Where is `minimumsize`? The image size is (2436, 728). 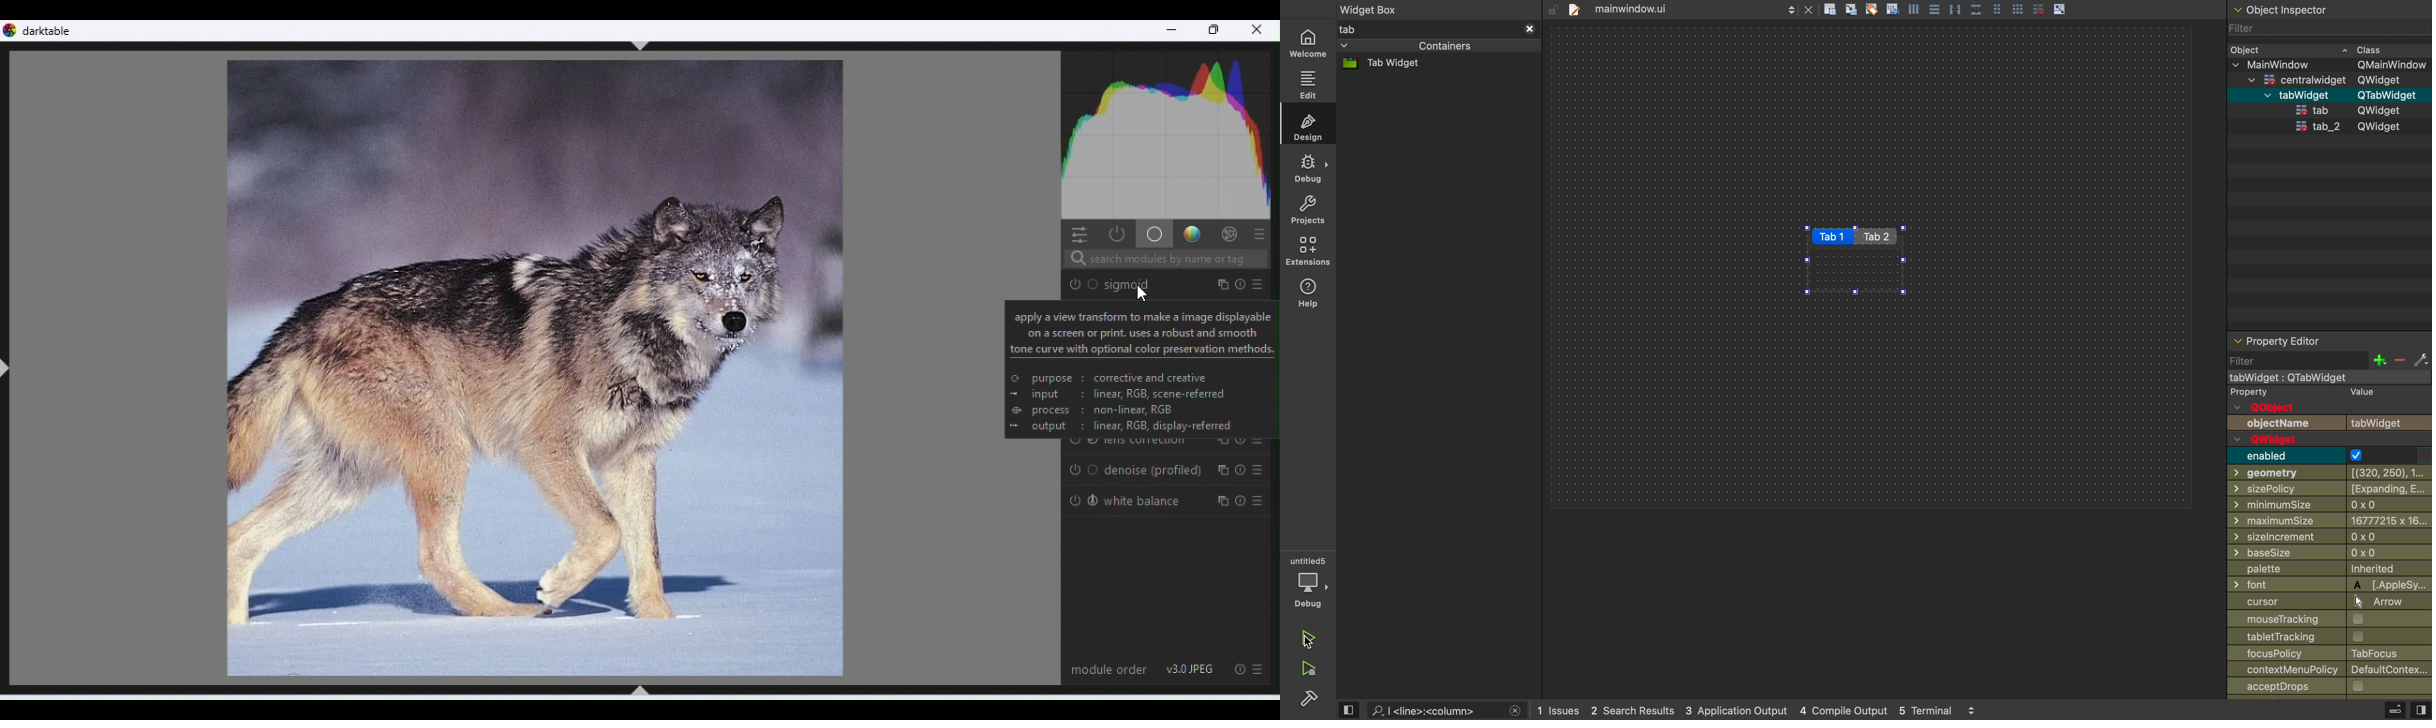 minimumsize is located at coordinates (2327, 506).